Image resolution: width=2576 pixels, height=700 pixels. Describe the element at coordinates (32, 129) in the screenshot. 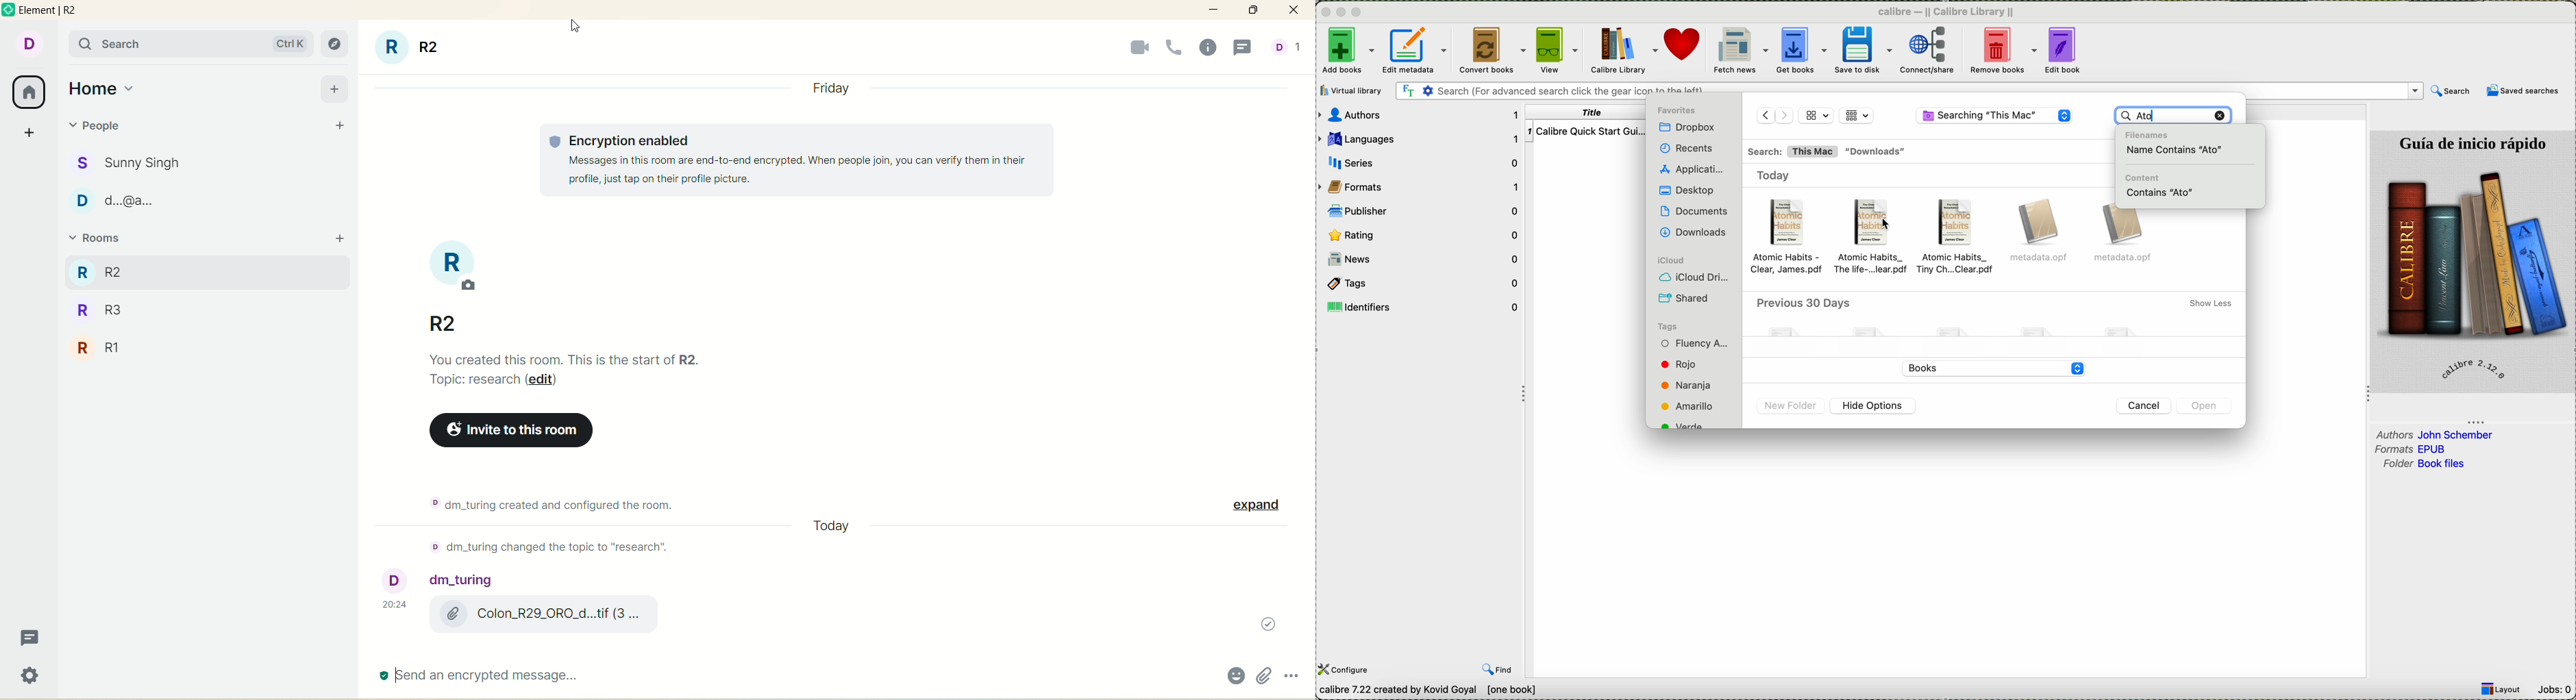

I see `create a space` at that location.